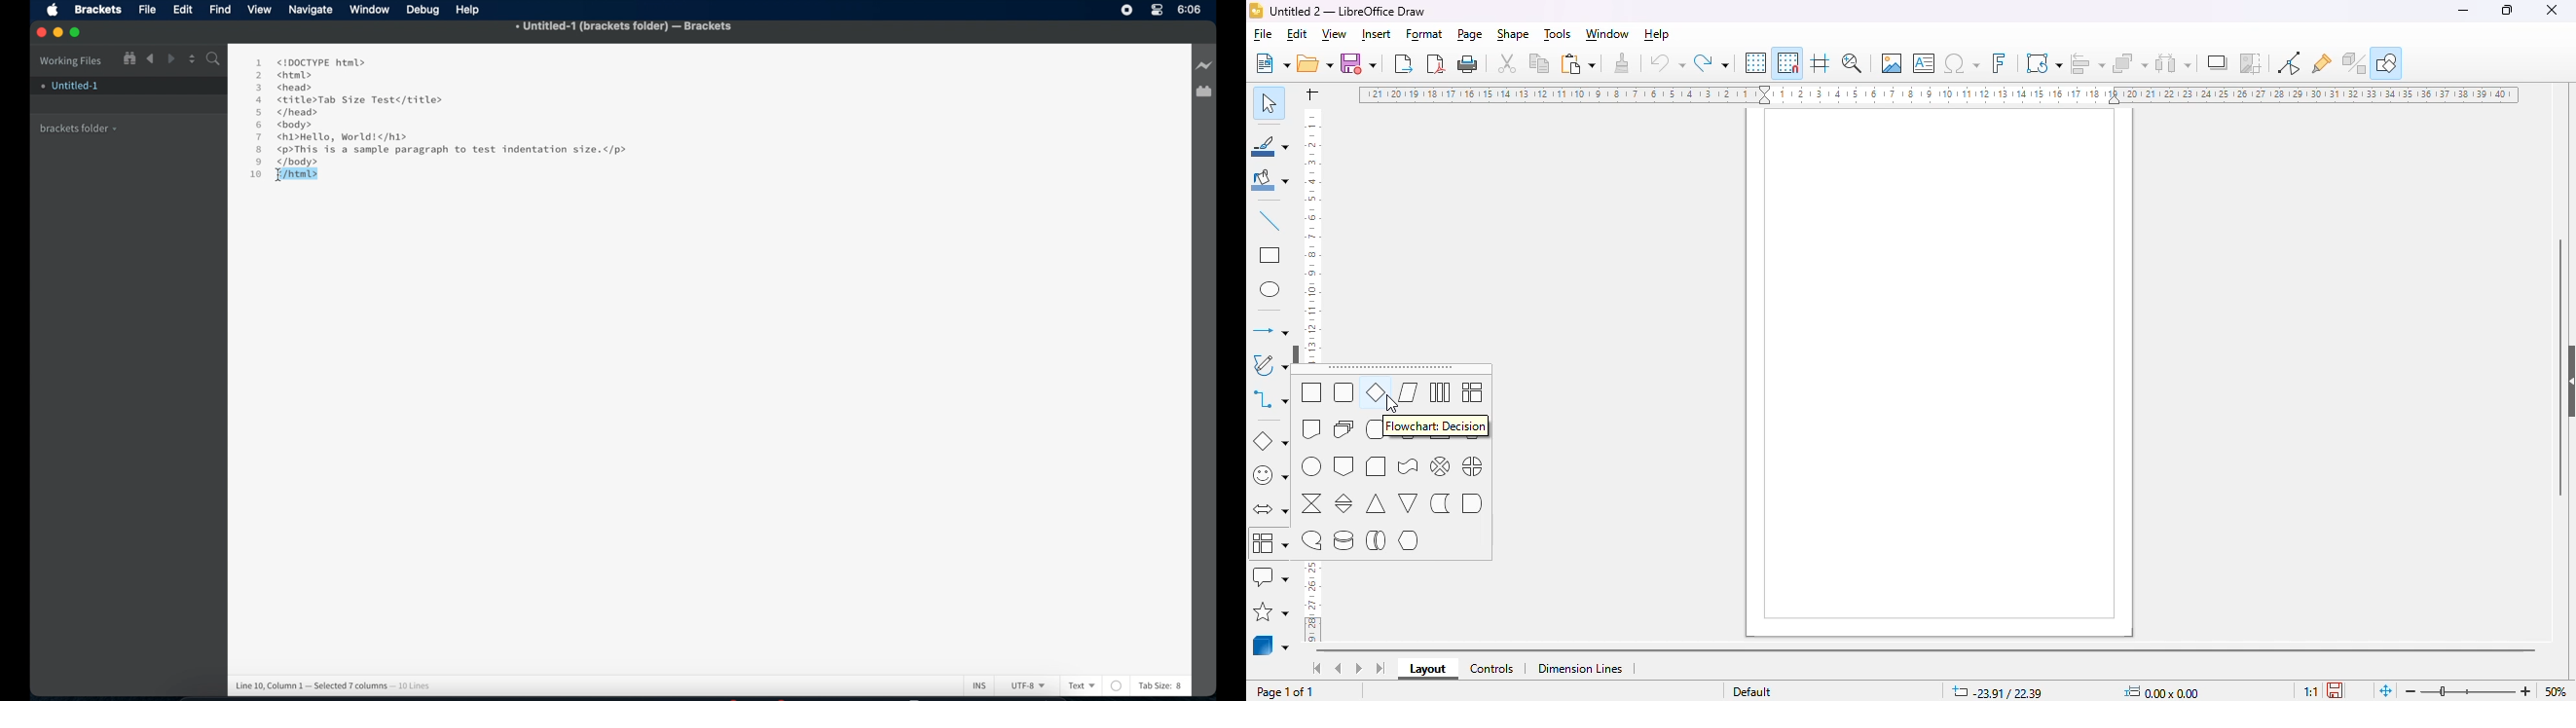 The width and height of the screenshot is (2576, 728). Describe the element at coordinates (1380, 668) in the screenshot. I see `scroll to last sheet` at that location.